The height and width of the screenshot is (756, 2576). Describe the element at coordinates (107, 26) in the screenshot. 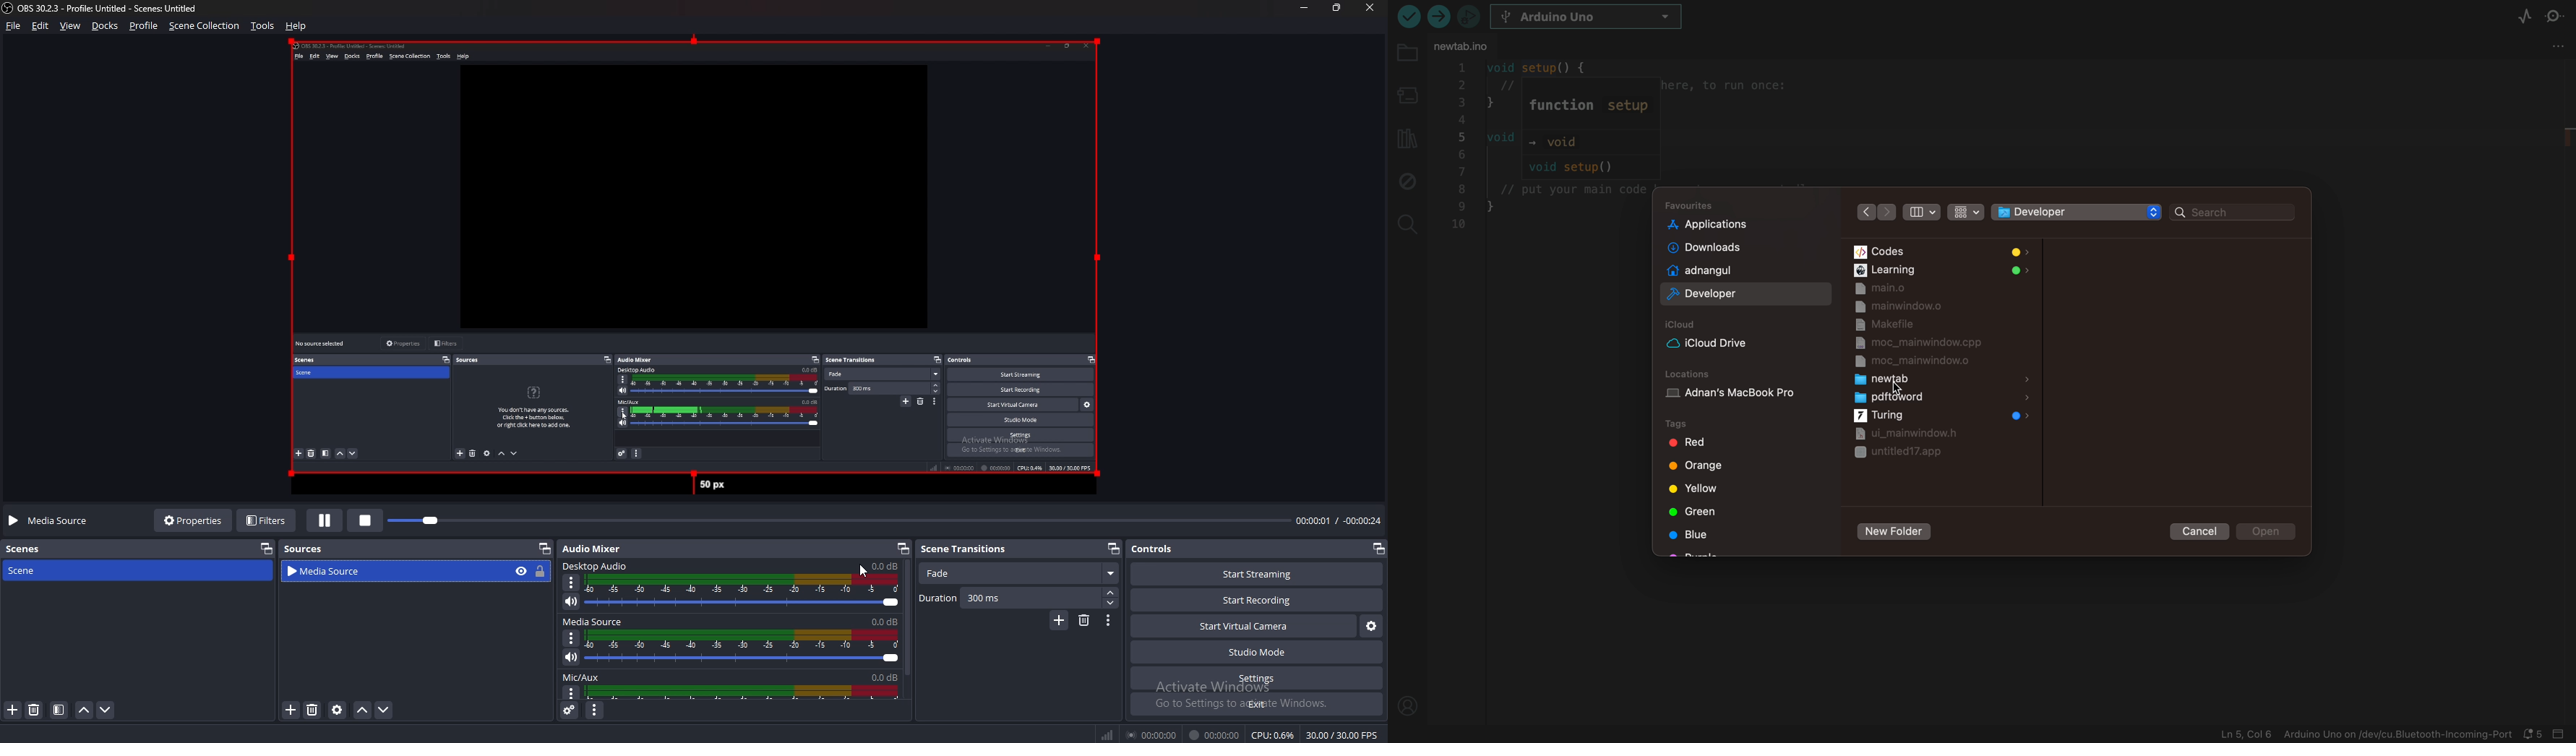

I see `Docks` at that location.